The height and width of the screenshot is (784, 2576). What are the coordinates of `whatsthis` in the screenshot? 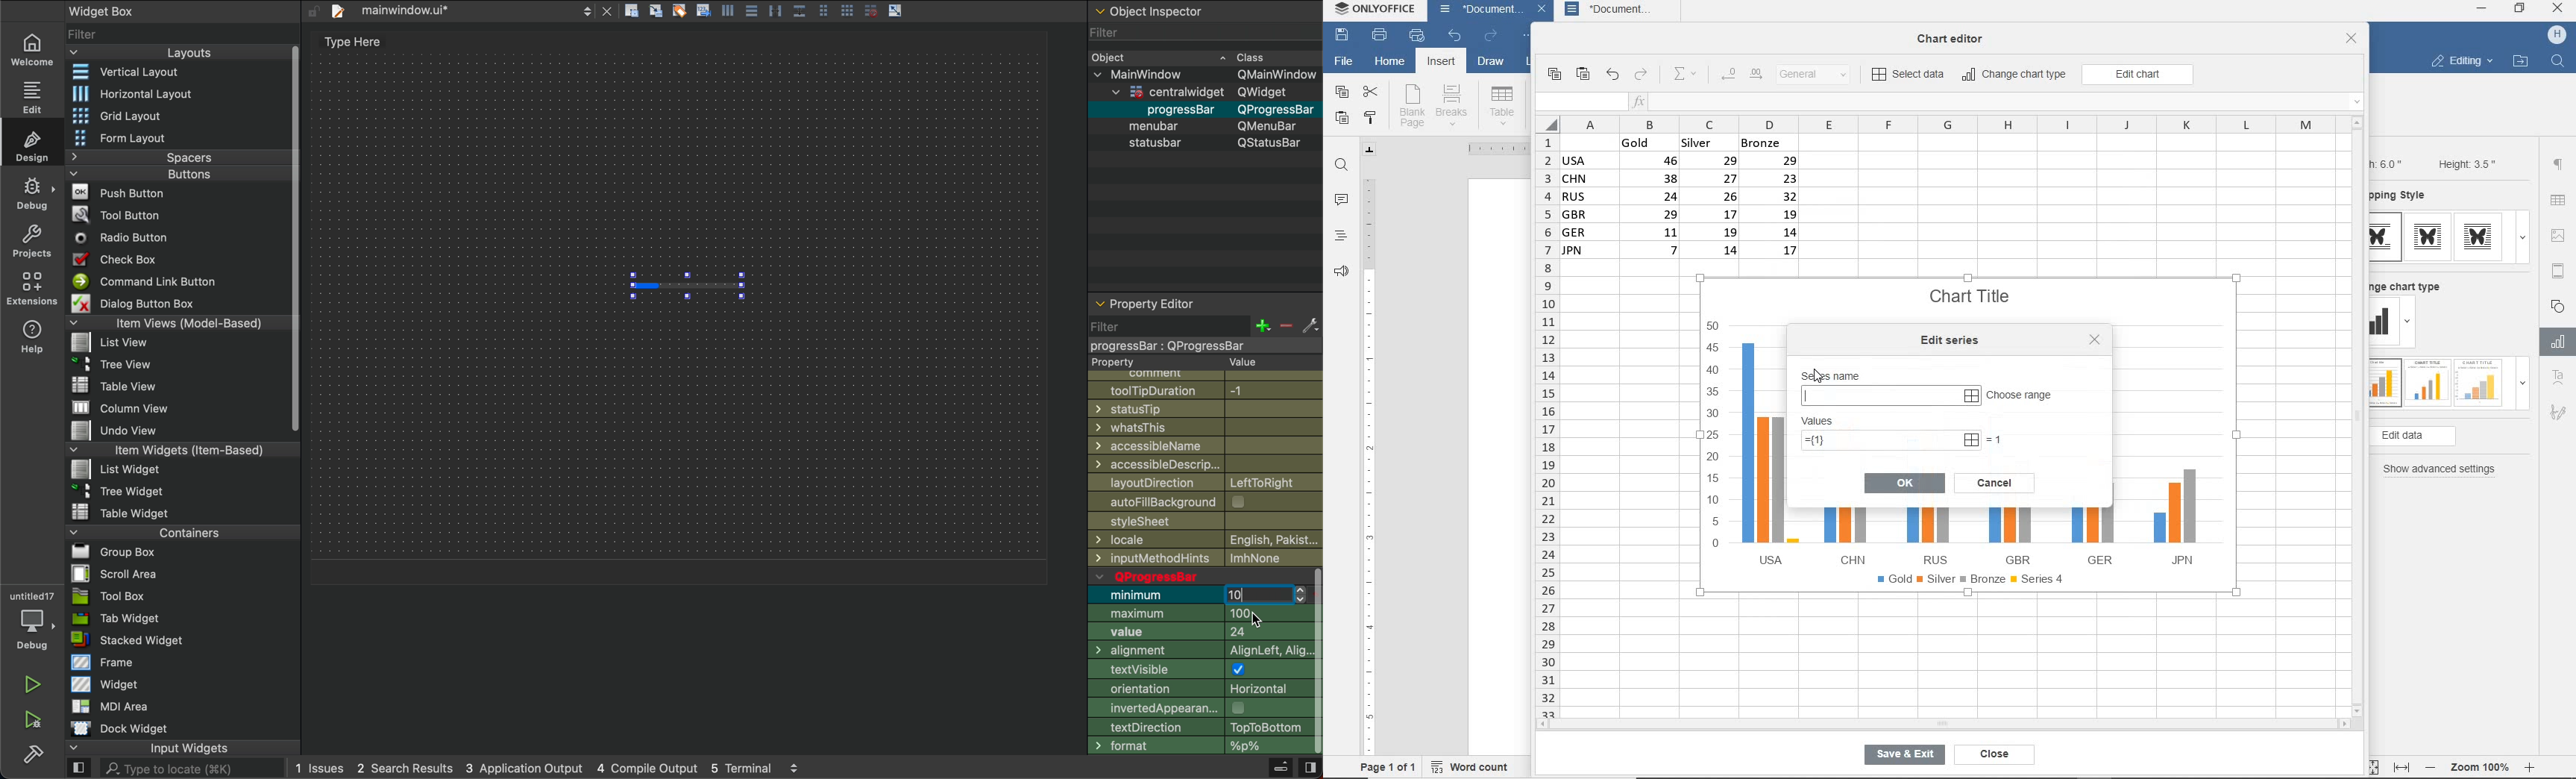 It's located at (1207, 427).